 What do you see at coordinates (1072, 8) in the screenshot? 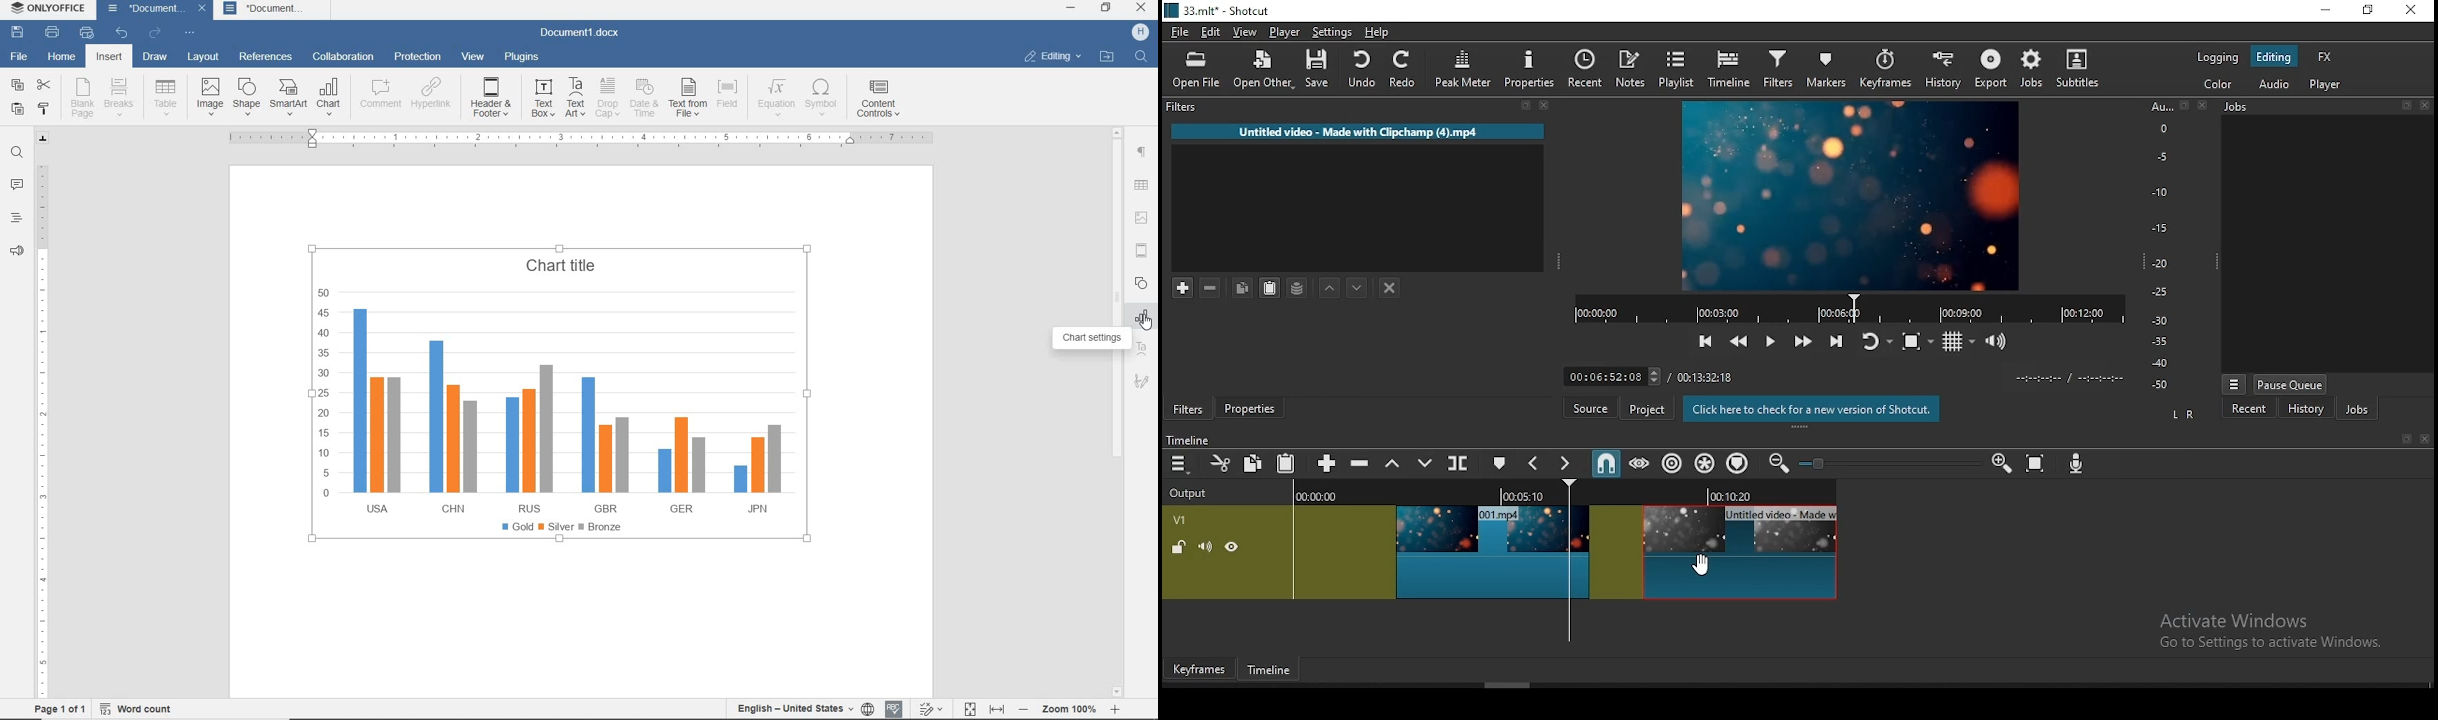
I see `minimize` at bounding box center [1072, 8].